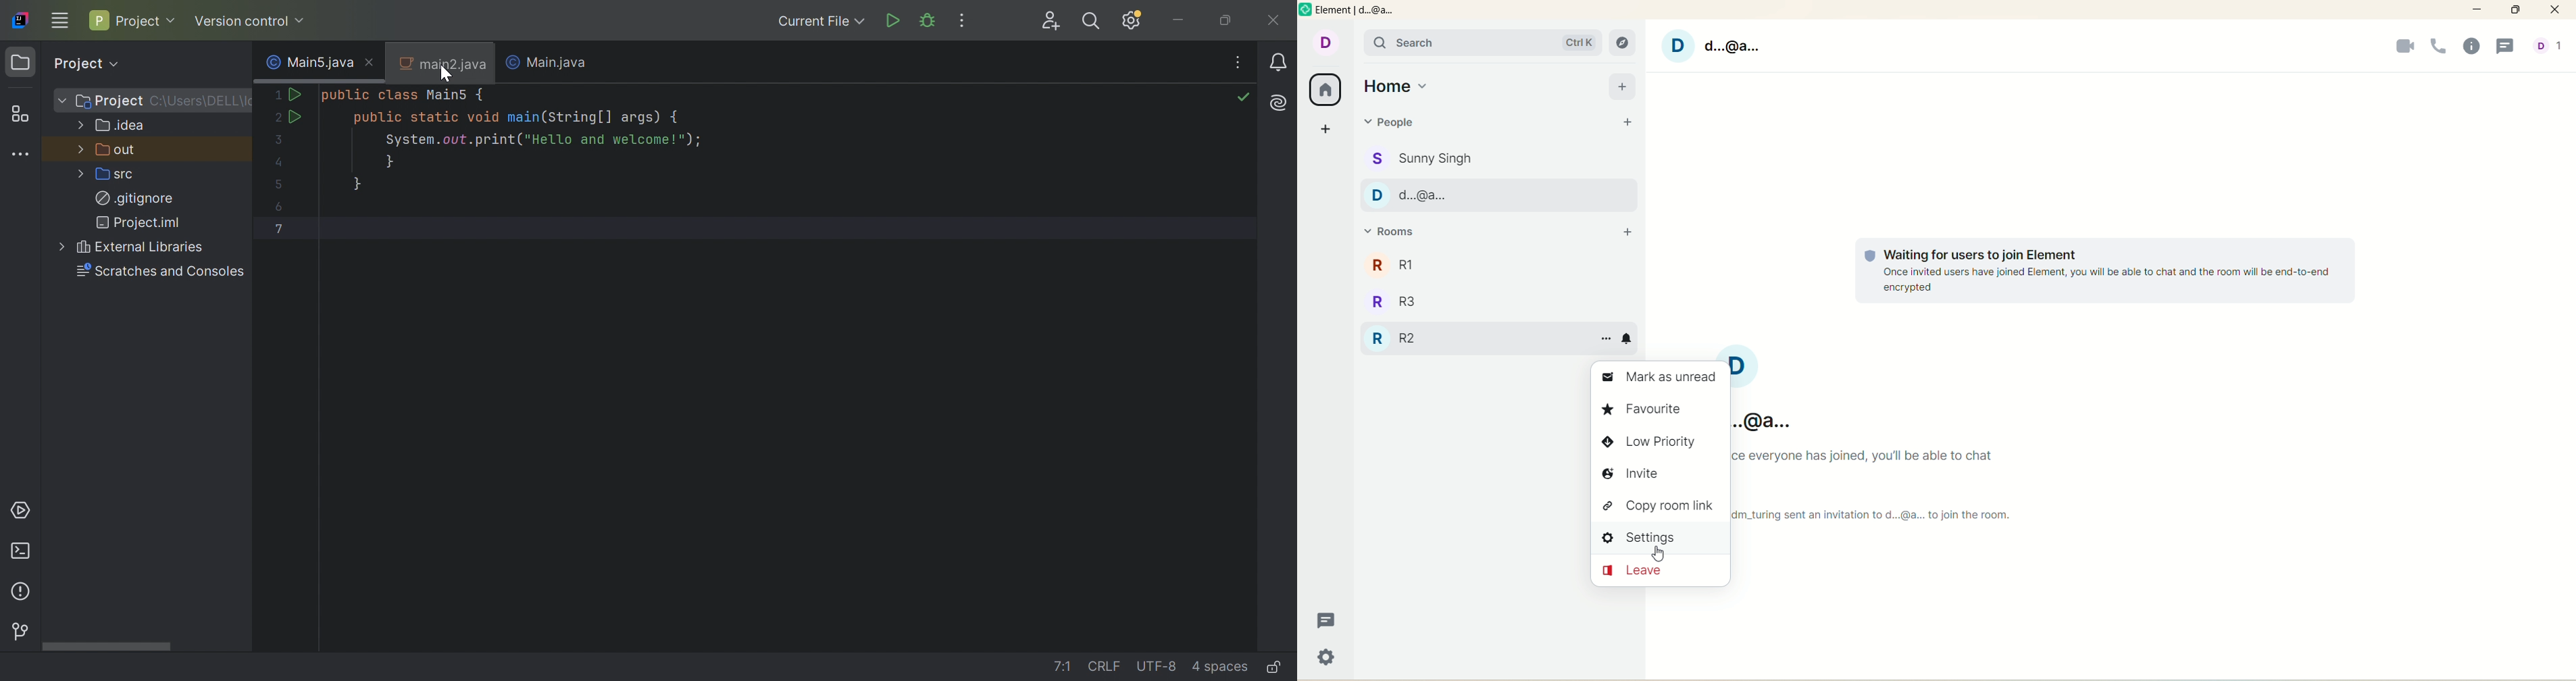 The height and width of the screenshot is (700, 2576). What do you see at coordinates (2516, 10) in the screenshot?
I see `maximum` at bounding box center [2516, 10].